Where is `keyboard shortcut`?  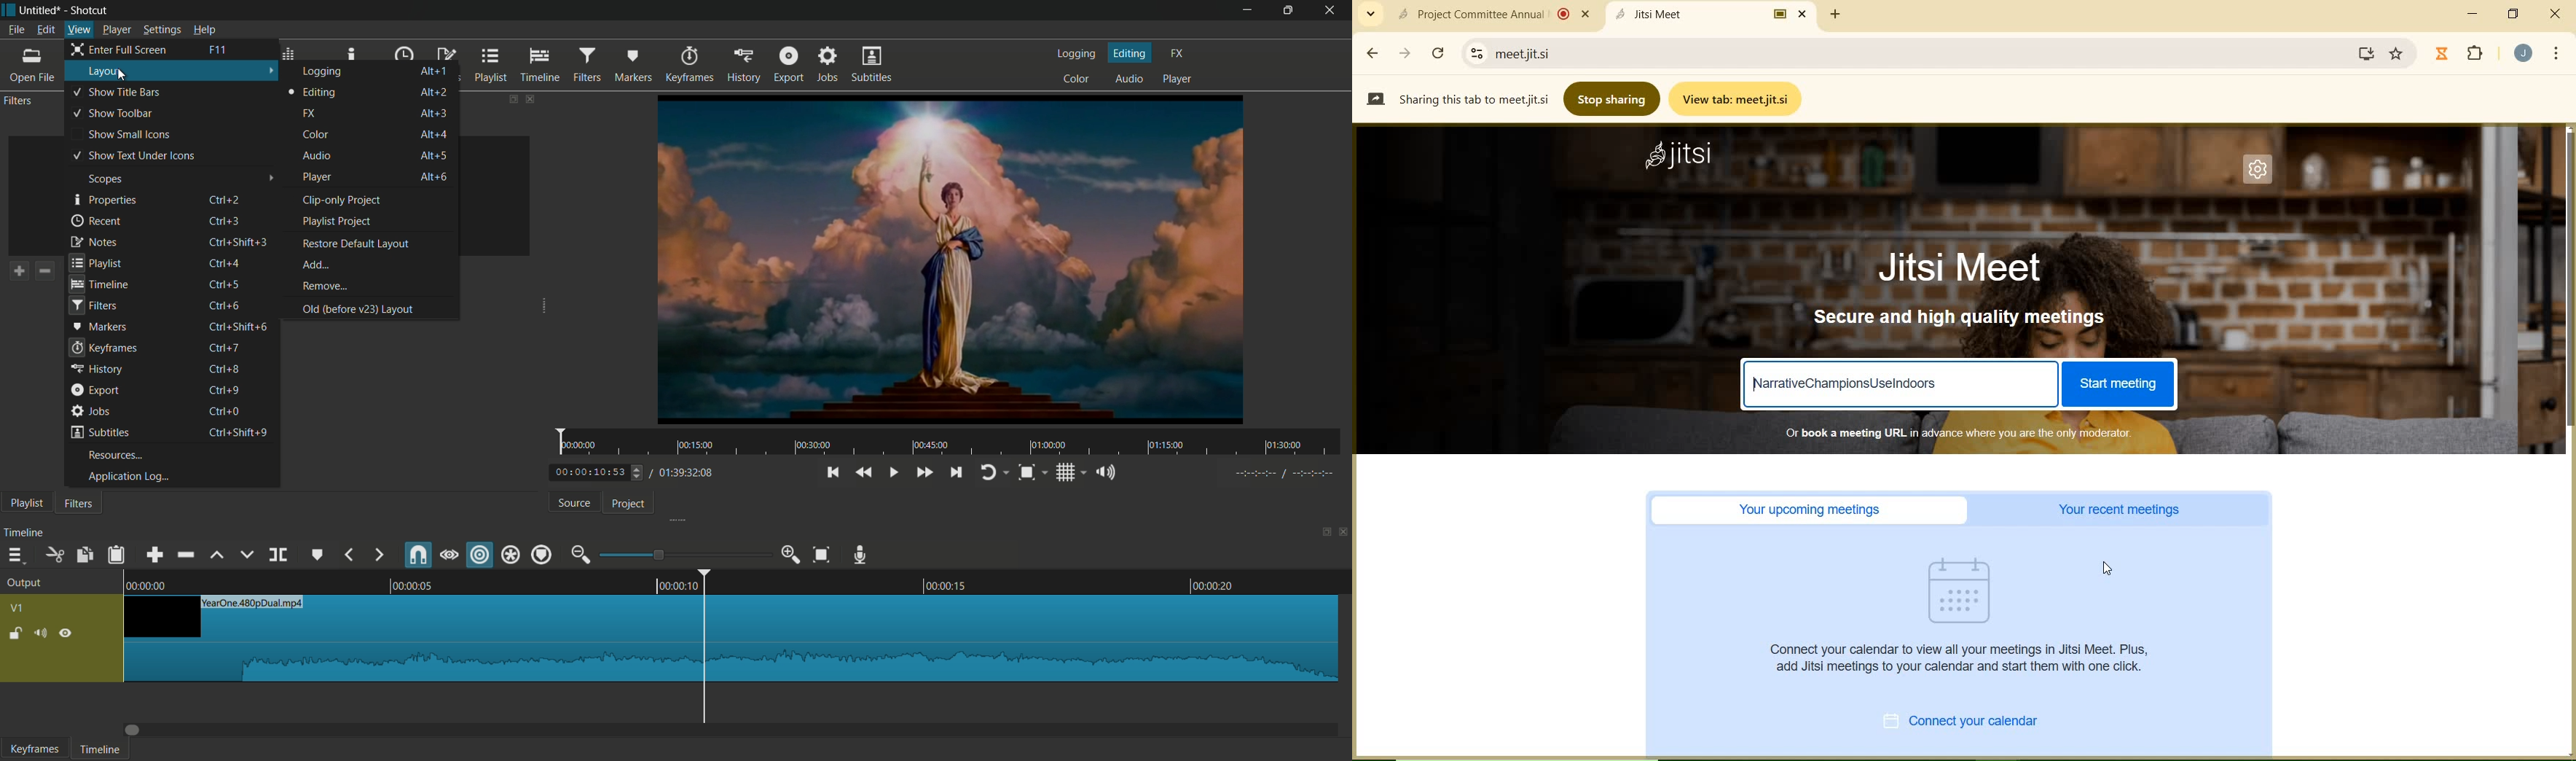 keyboard shortcut is located at coordinates (223, 391).